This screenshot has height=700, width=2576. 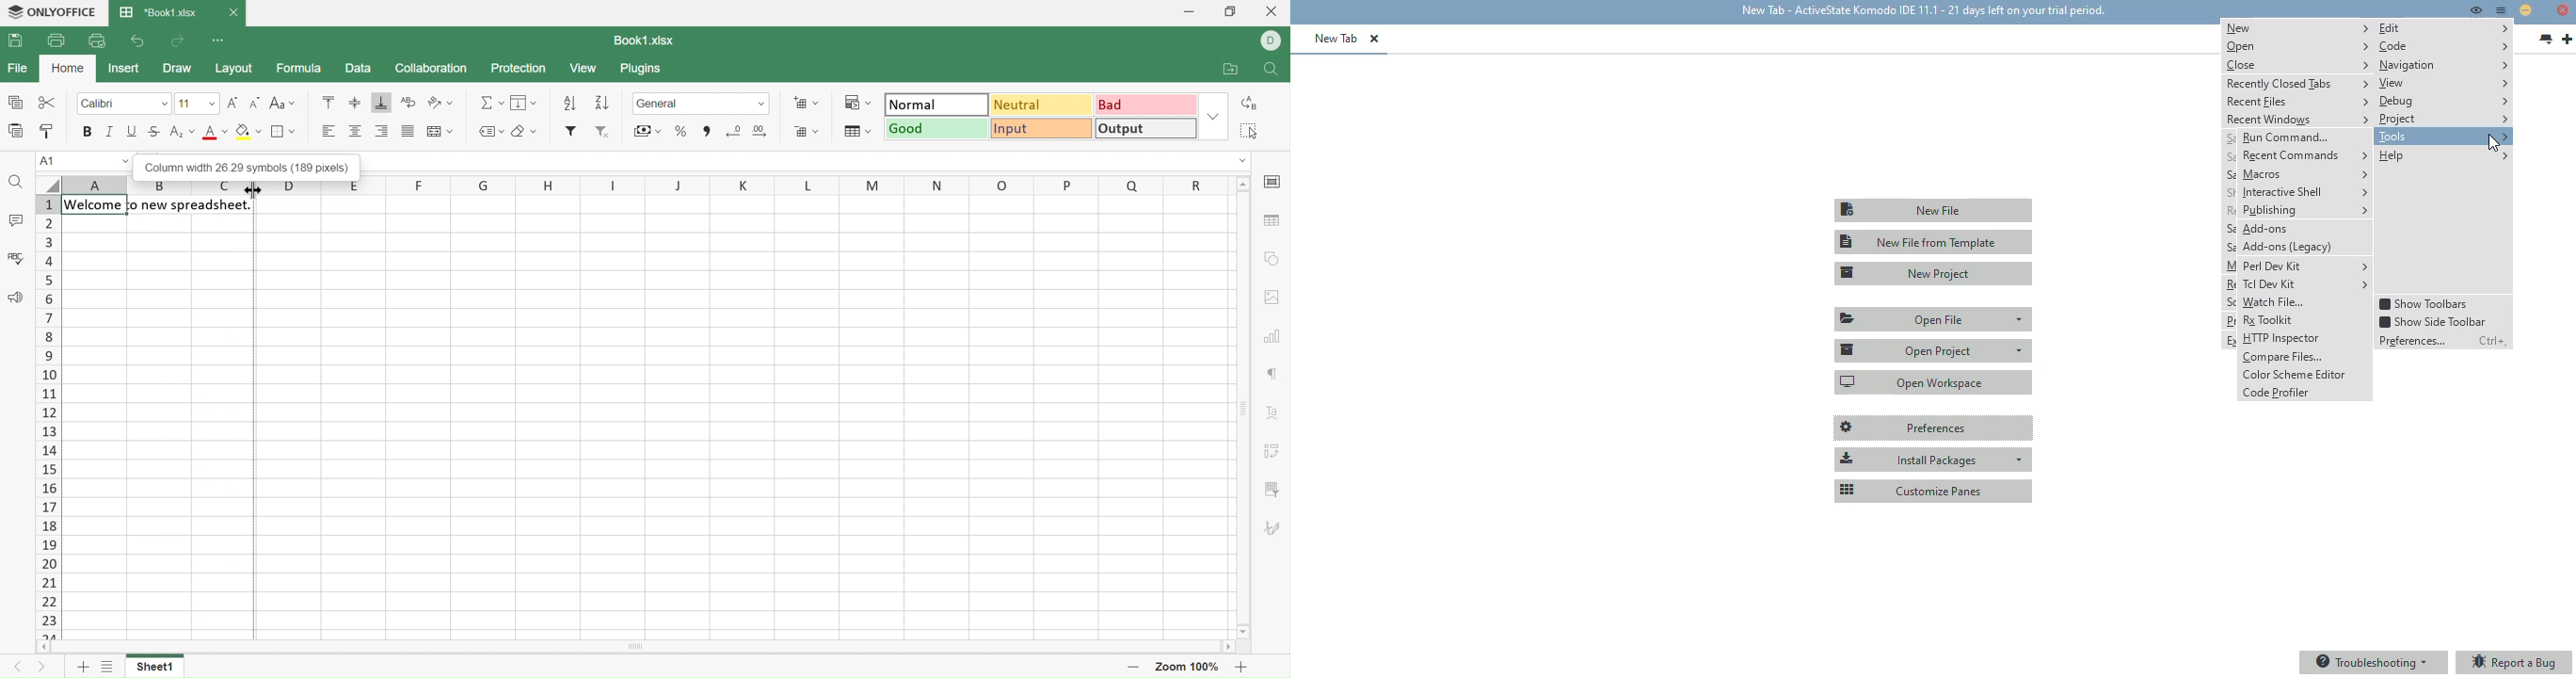 I want to click on customize panes, so click(x=1933, y=490).